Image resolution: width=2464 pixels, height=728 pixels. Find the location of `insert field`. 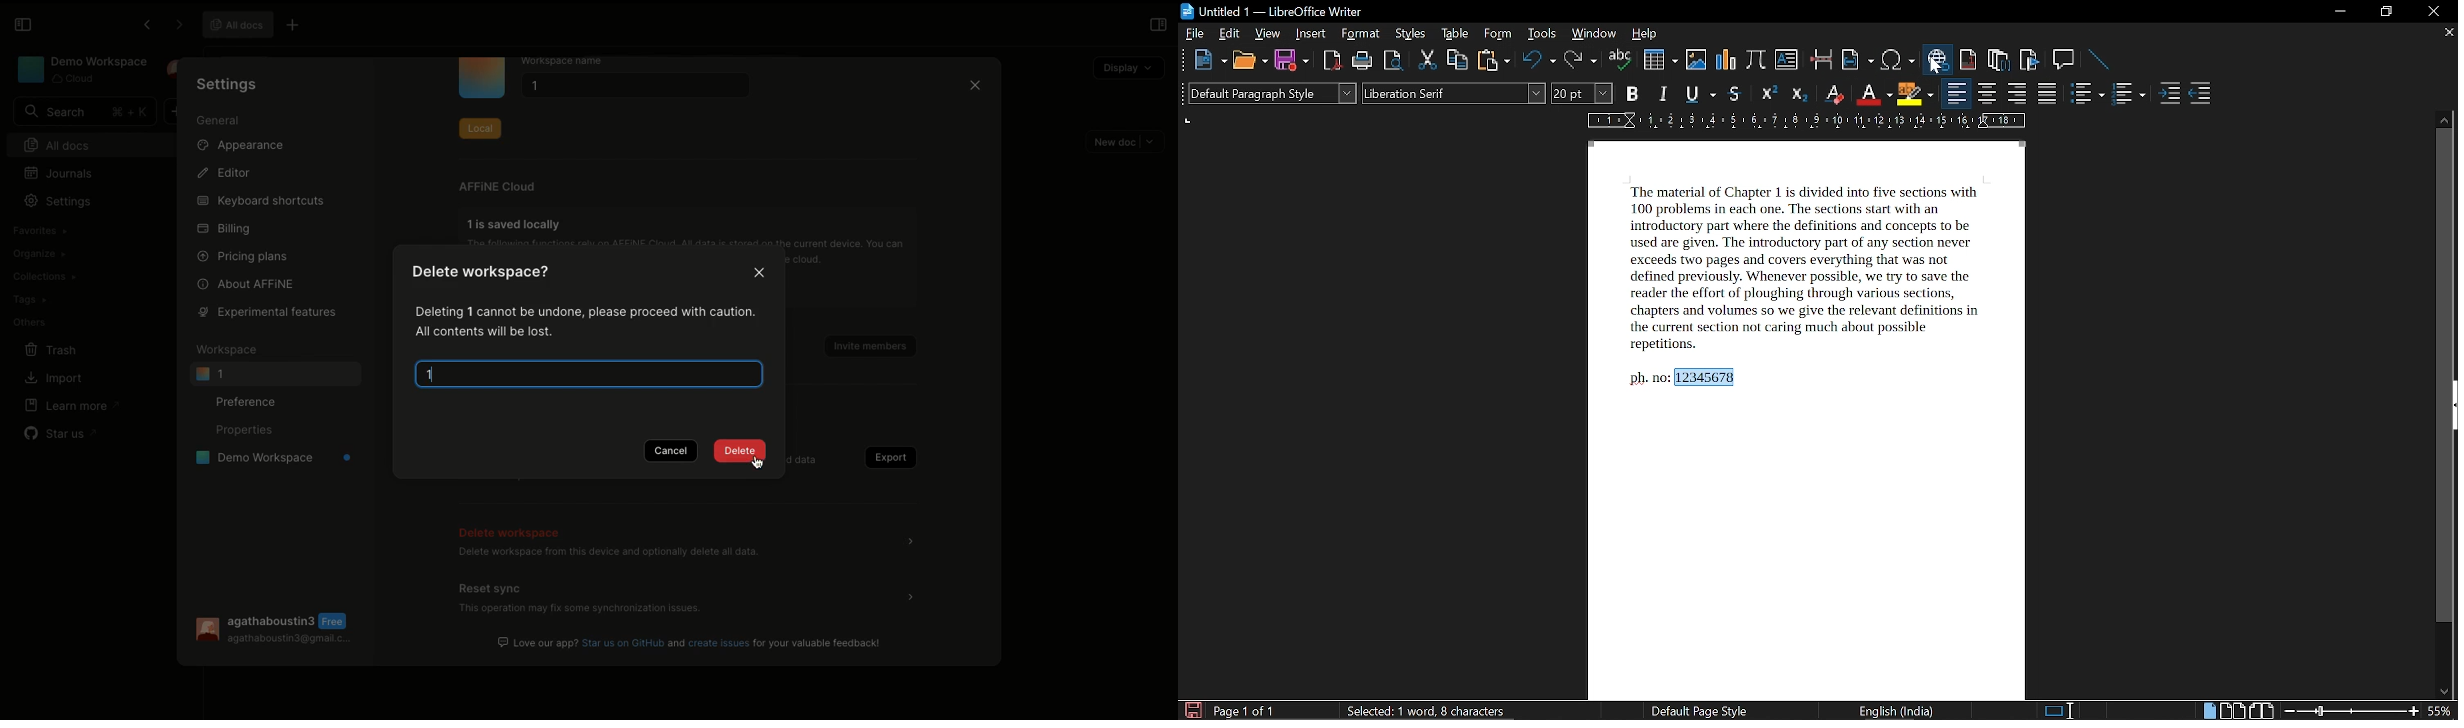

insert field is located at coordinates (1856, 60).